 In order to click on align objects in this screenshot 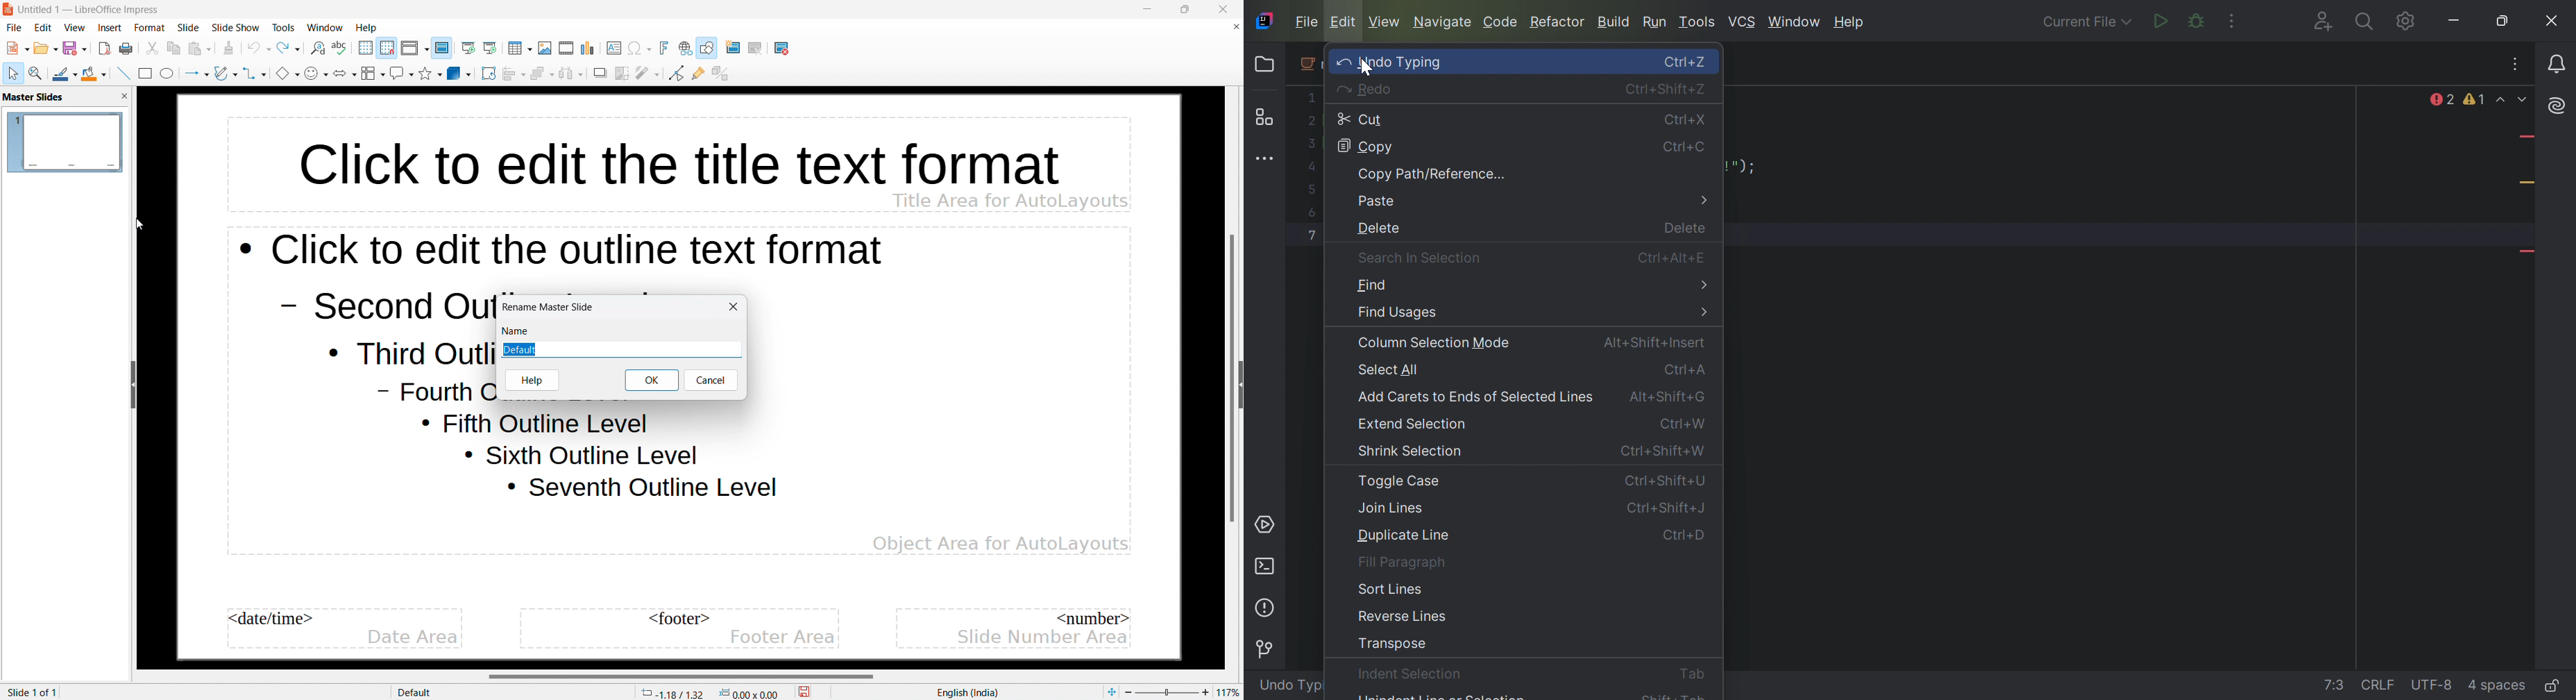, I will do `click(513, 74)`.